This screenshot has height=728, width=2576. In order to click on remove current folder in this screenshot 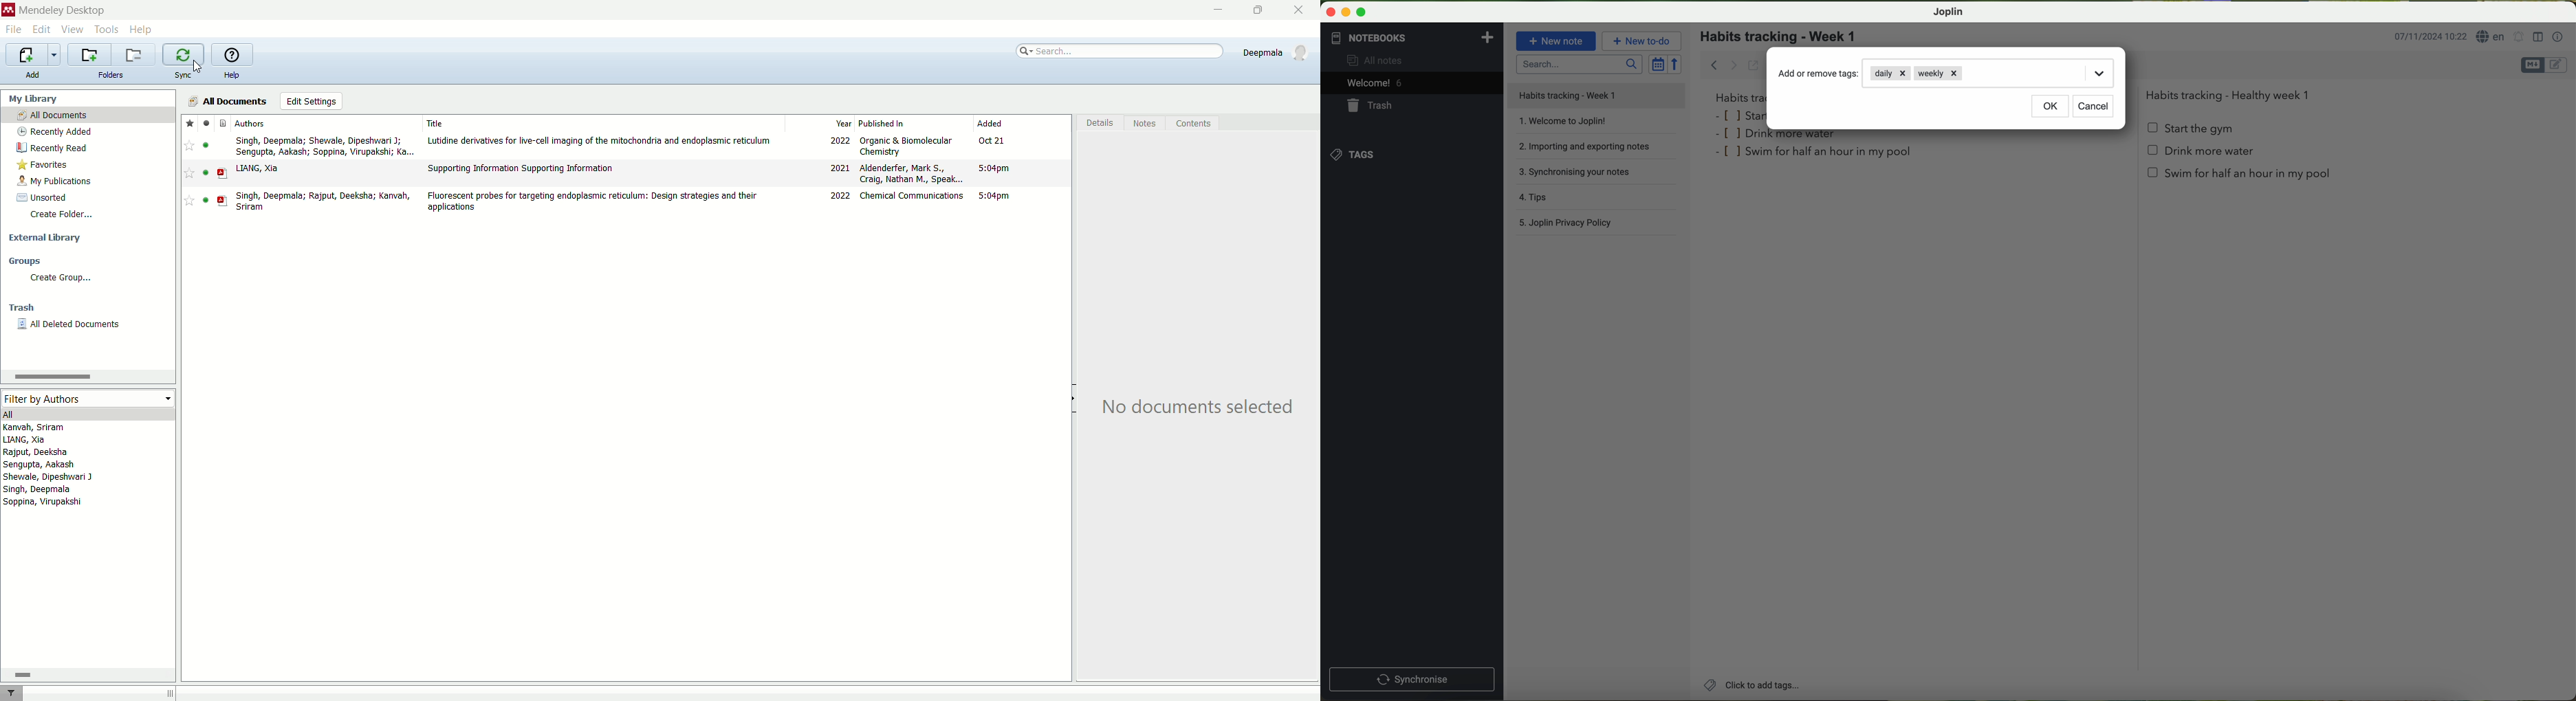, I will do `click(133, 54)`.